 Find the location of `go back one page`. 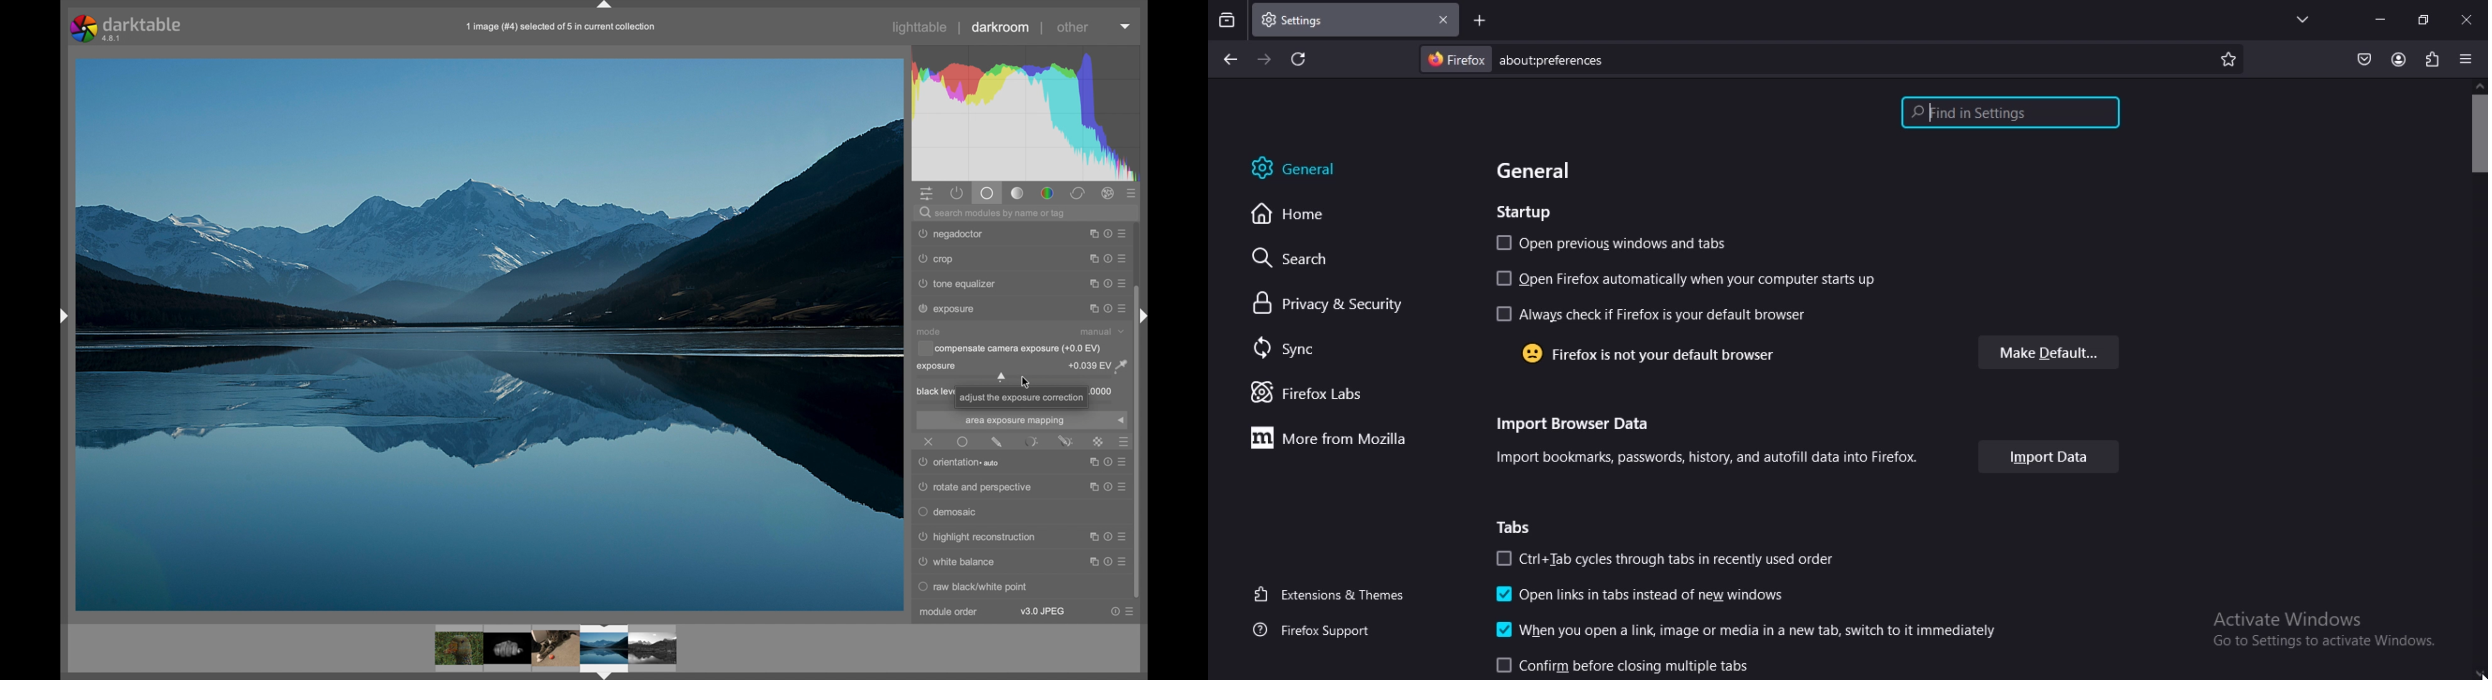

go back one page is located at coordinates (1228, 59).